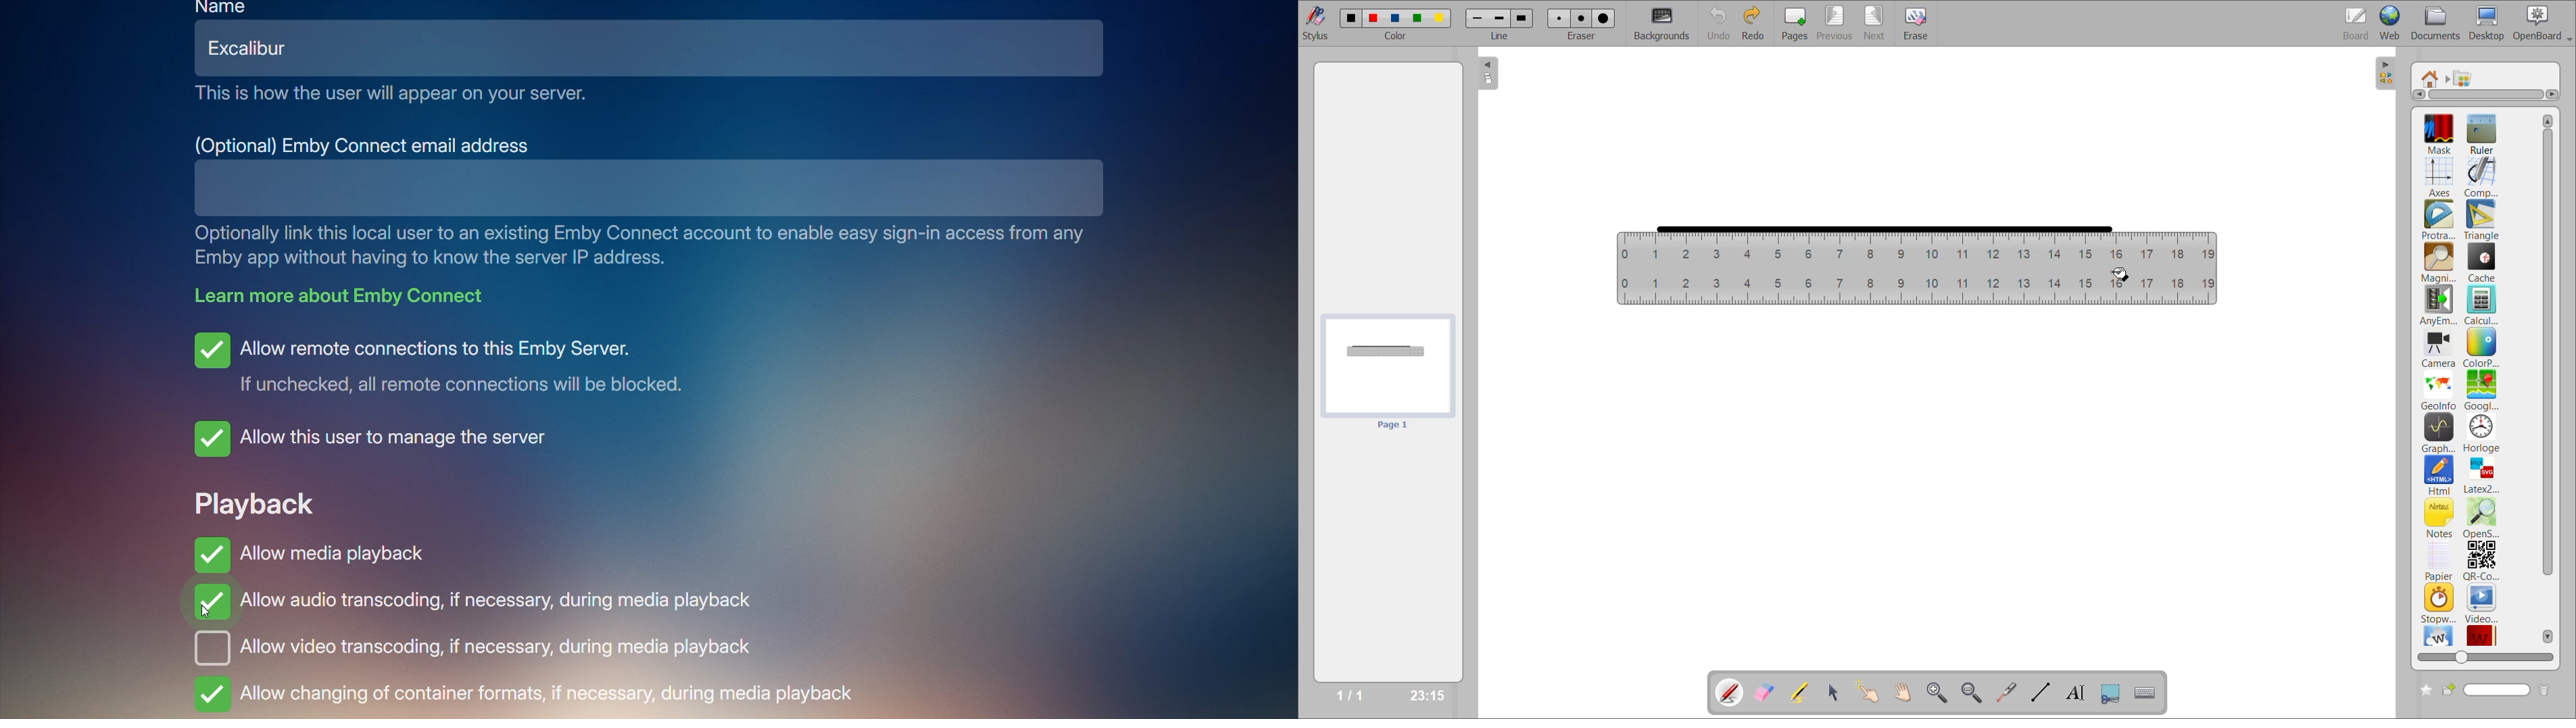 The width and height of the screenshot is (2576, 728). I want to click on interact with items, so click(1871, 692).